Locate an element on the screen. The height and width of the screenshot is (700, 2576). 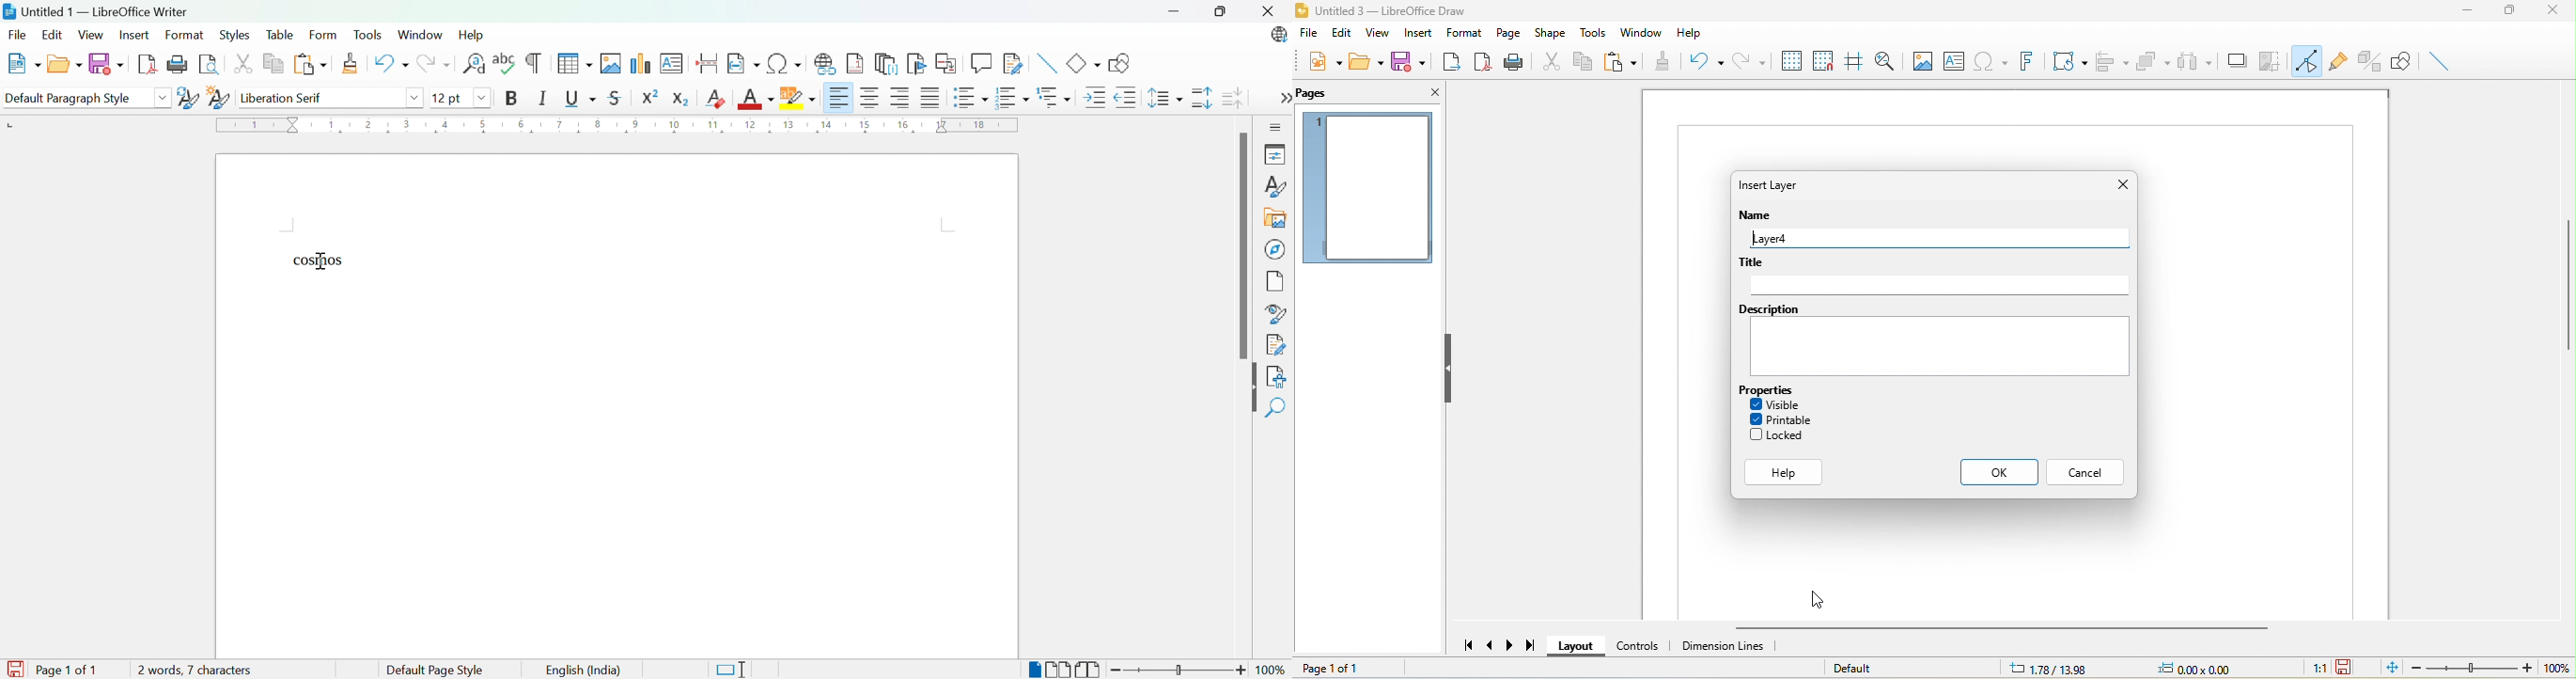
Ruler is located at coordinates (619, 127).